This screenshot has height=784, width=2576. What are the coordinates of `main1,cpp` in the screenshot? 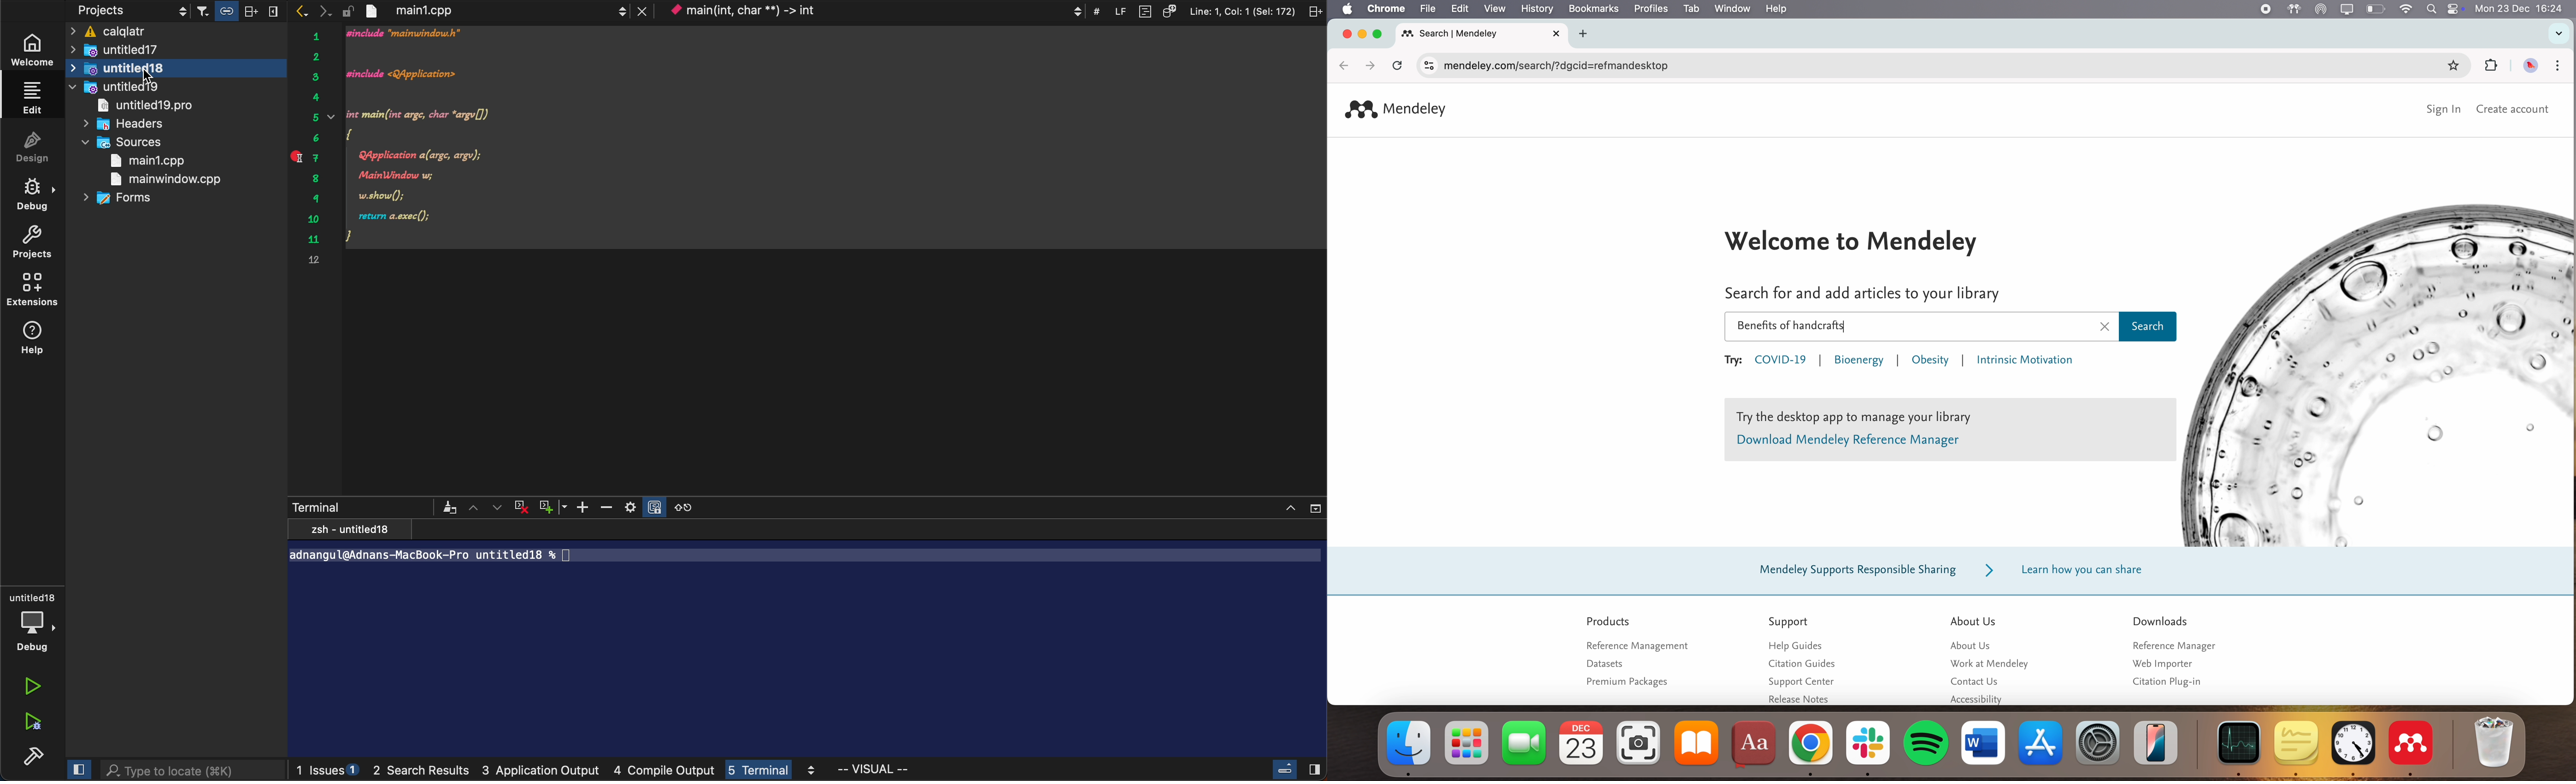 It's located at (150, 160).